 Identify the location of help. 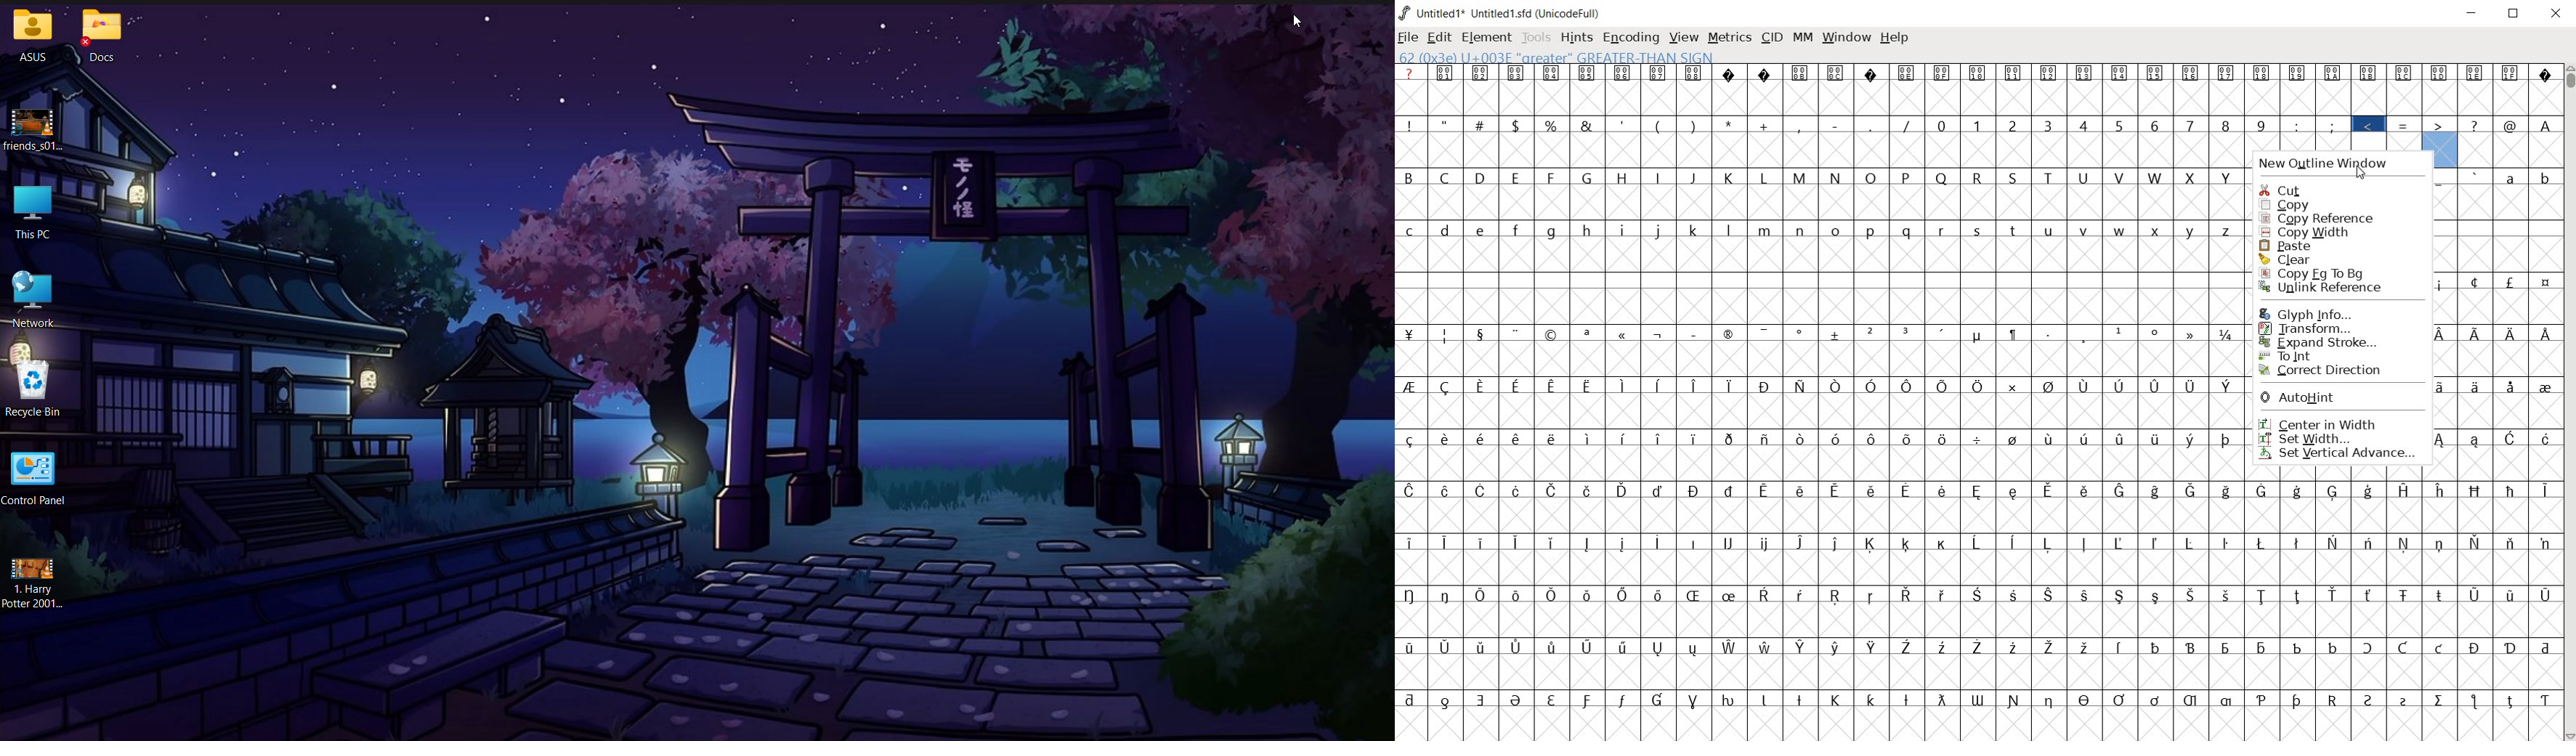
(1894, 38).